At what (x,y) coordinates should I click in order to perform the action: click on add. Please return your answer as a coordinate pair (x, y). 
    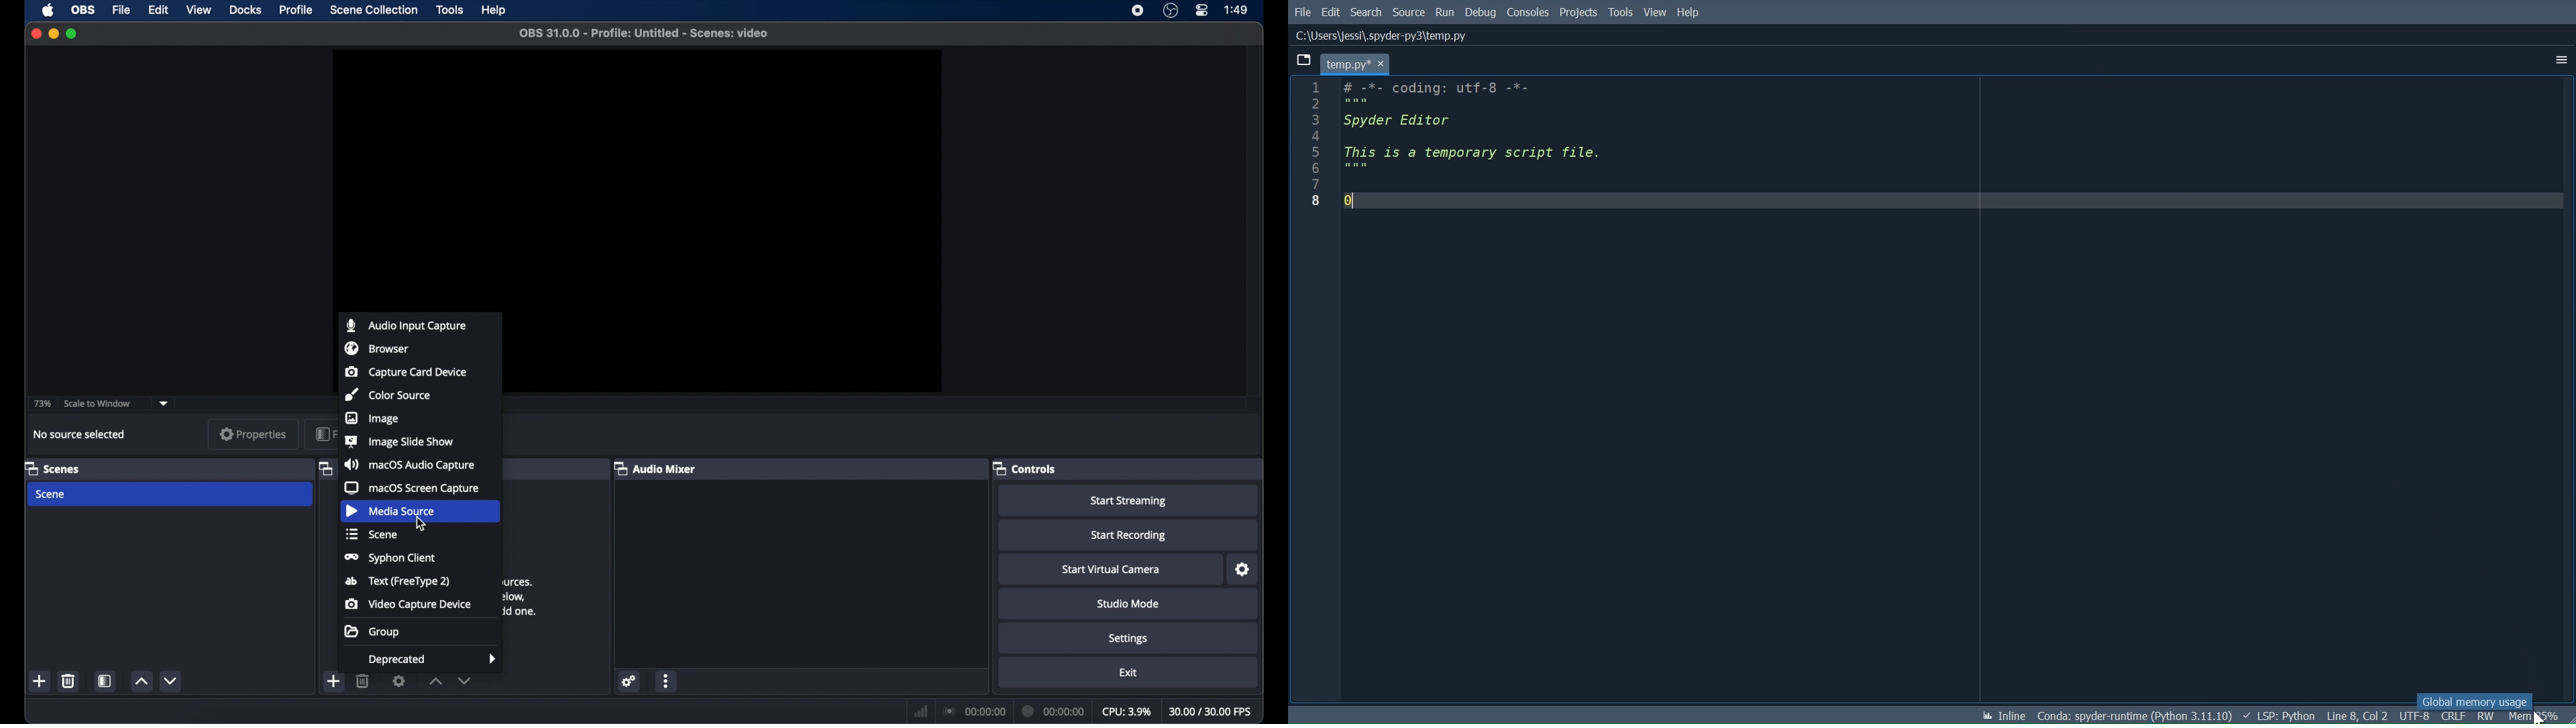
    Looking at the image, I should click on (334, 680).